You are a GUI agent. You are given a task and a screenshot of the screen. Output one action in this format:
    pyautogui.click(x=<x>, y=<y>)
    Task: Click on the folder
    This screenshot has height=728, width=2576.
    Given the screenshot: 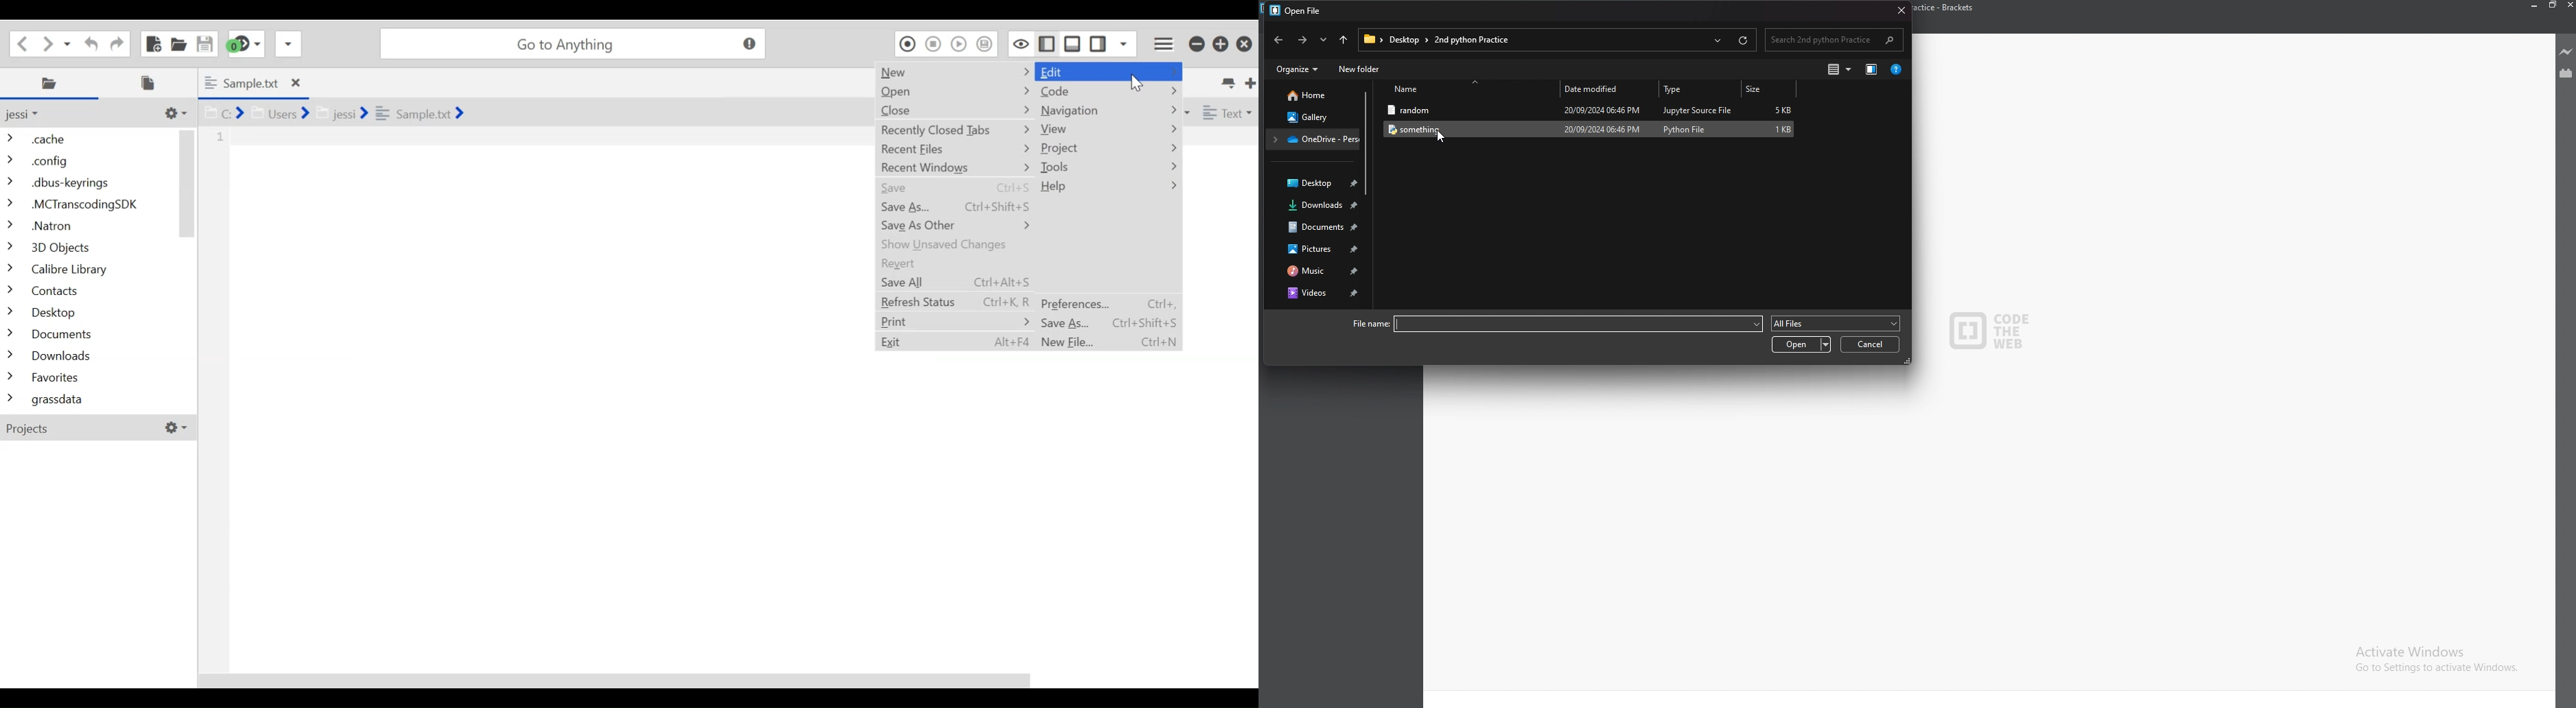 What is the action you would take?
    pyautogui.click(x=1313, y=139)
    